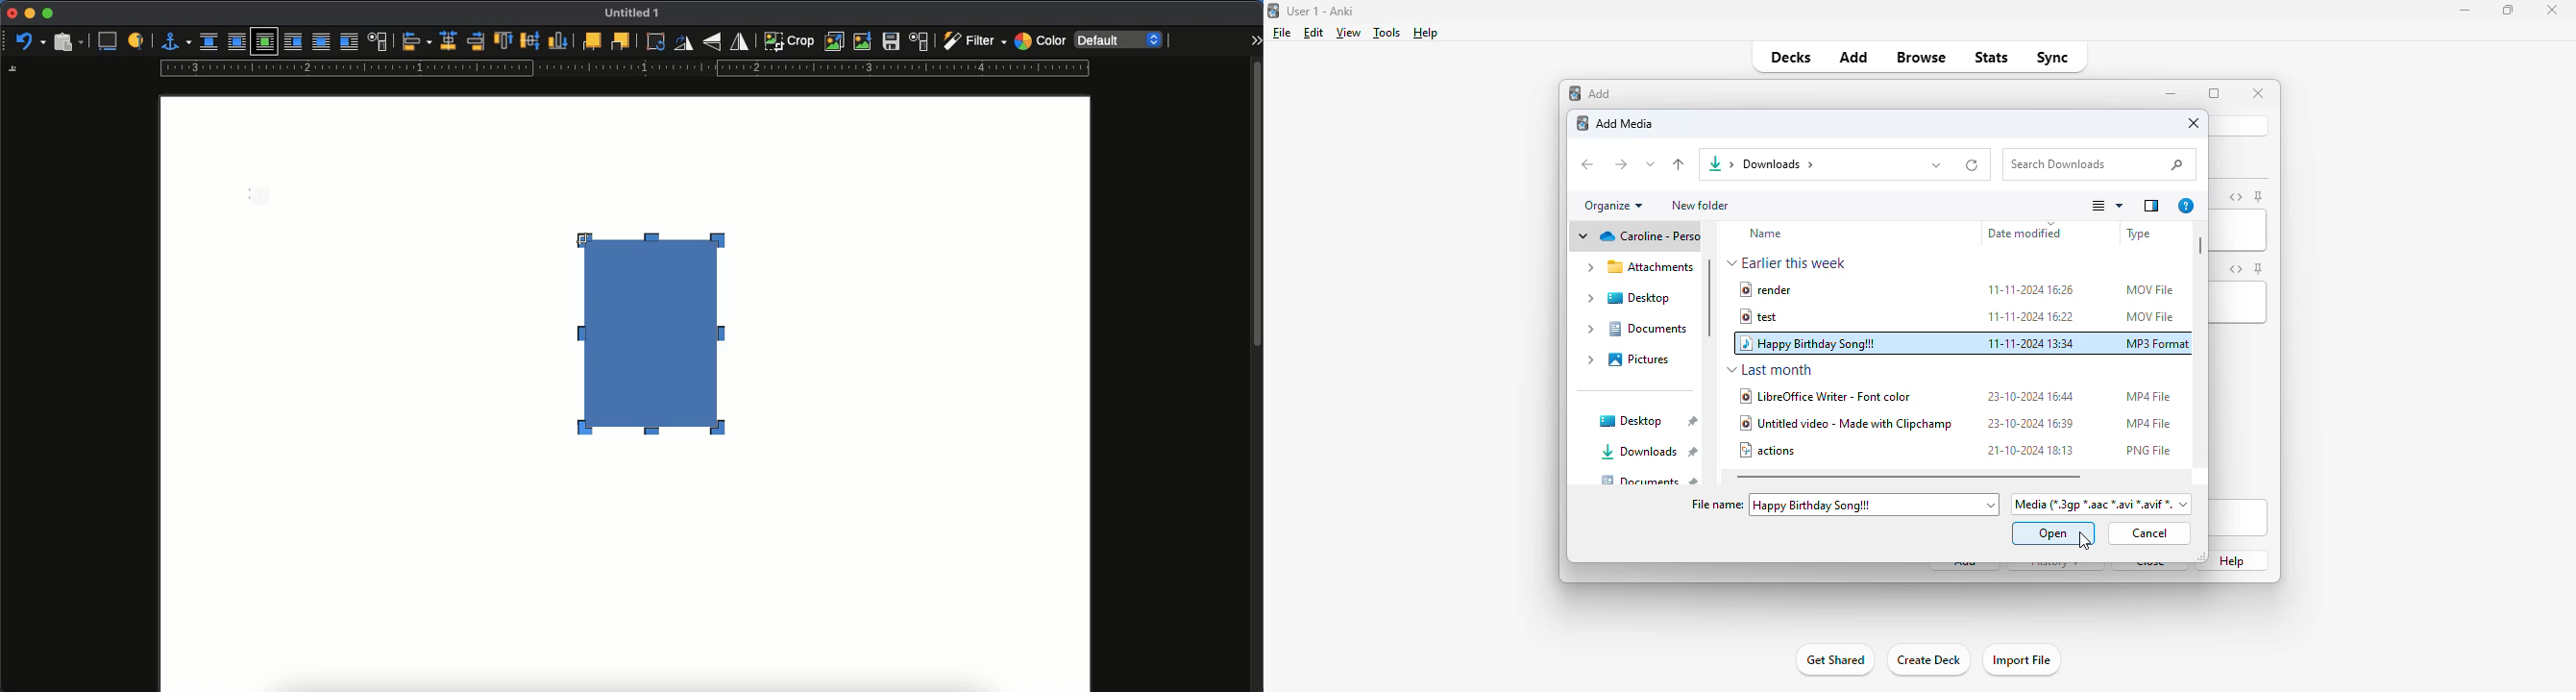 Image resolution: width=2576 pixels, height=700 pixels. I want to click on add, so click(1601, 93).